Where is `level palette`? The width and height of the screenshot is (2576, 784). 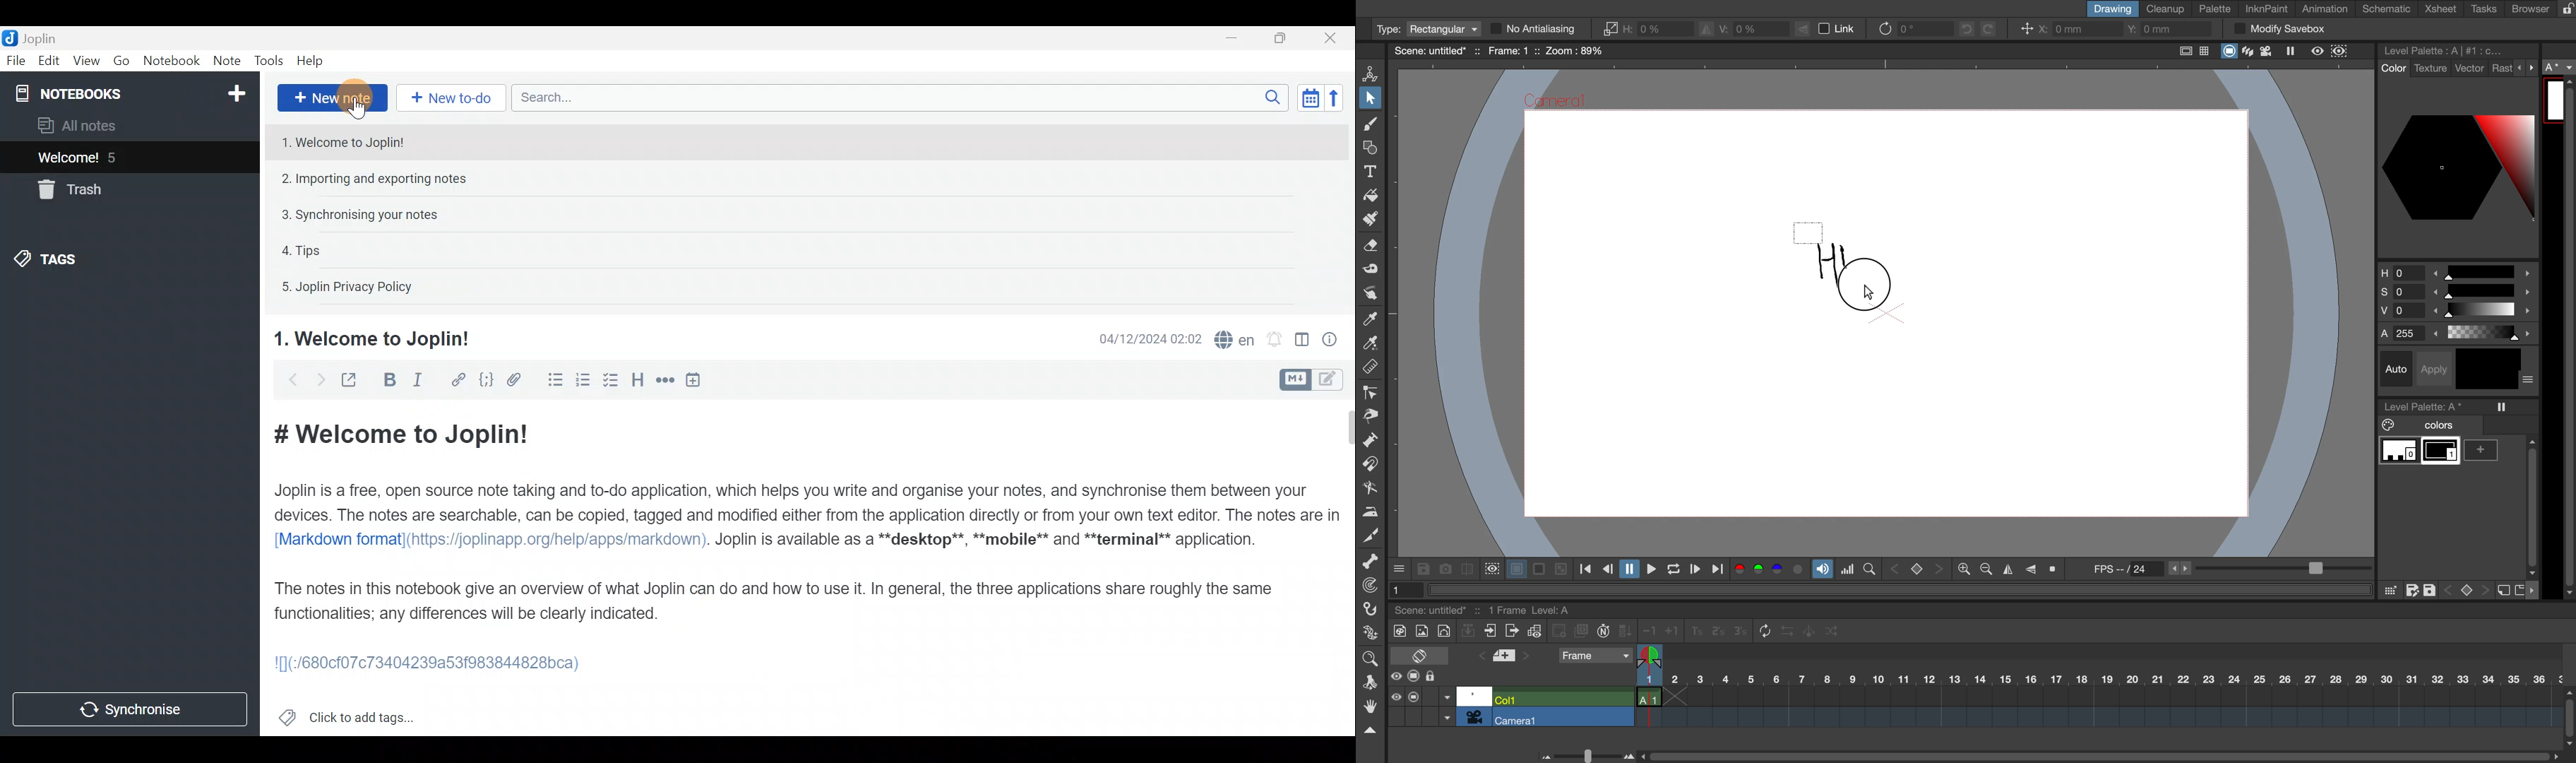
level palette is located at coordinates (2446, 50).